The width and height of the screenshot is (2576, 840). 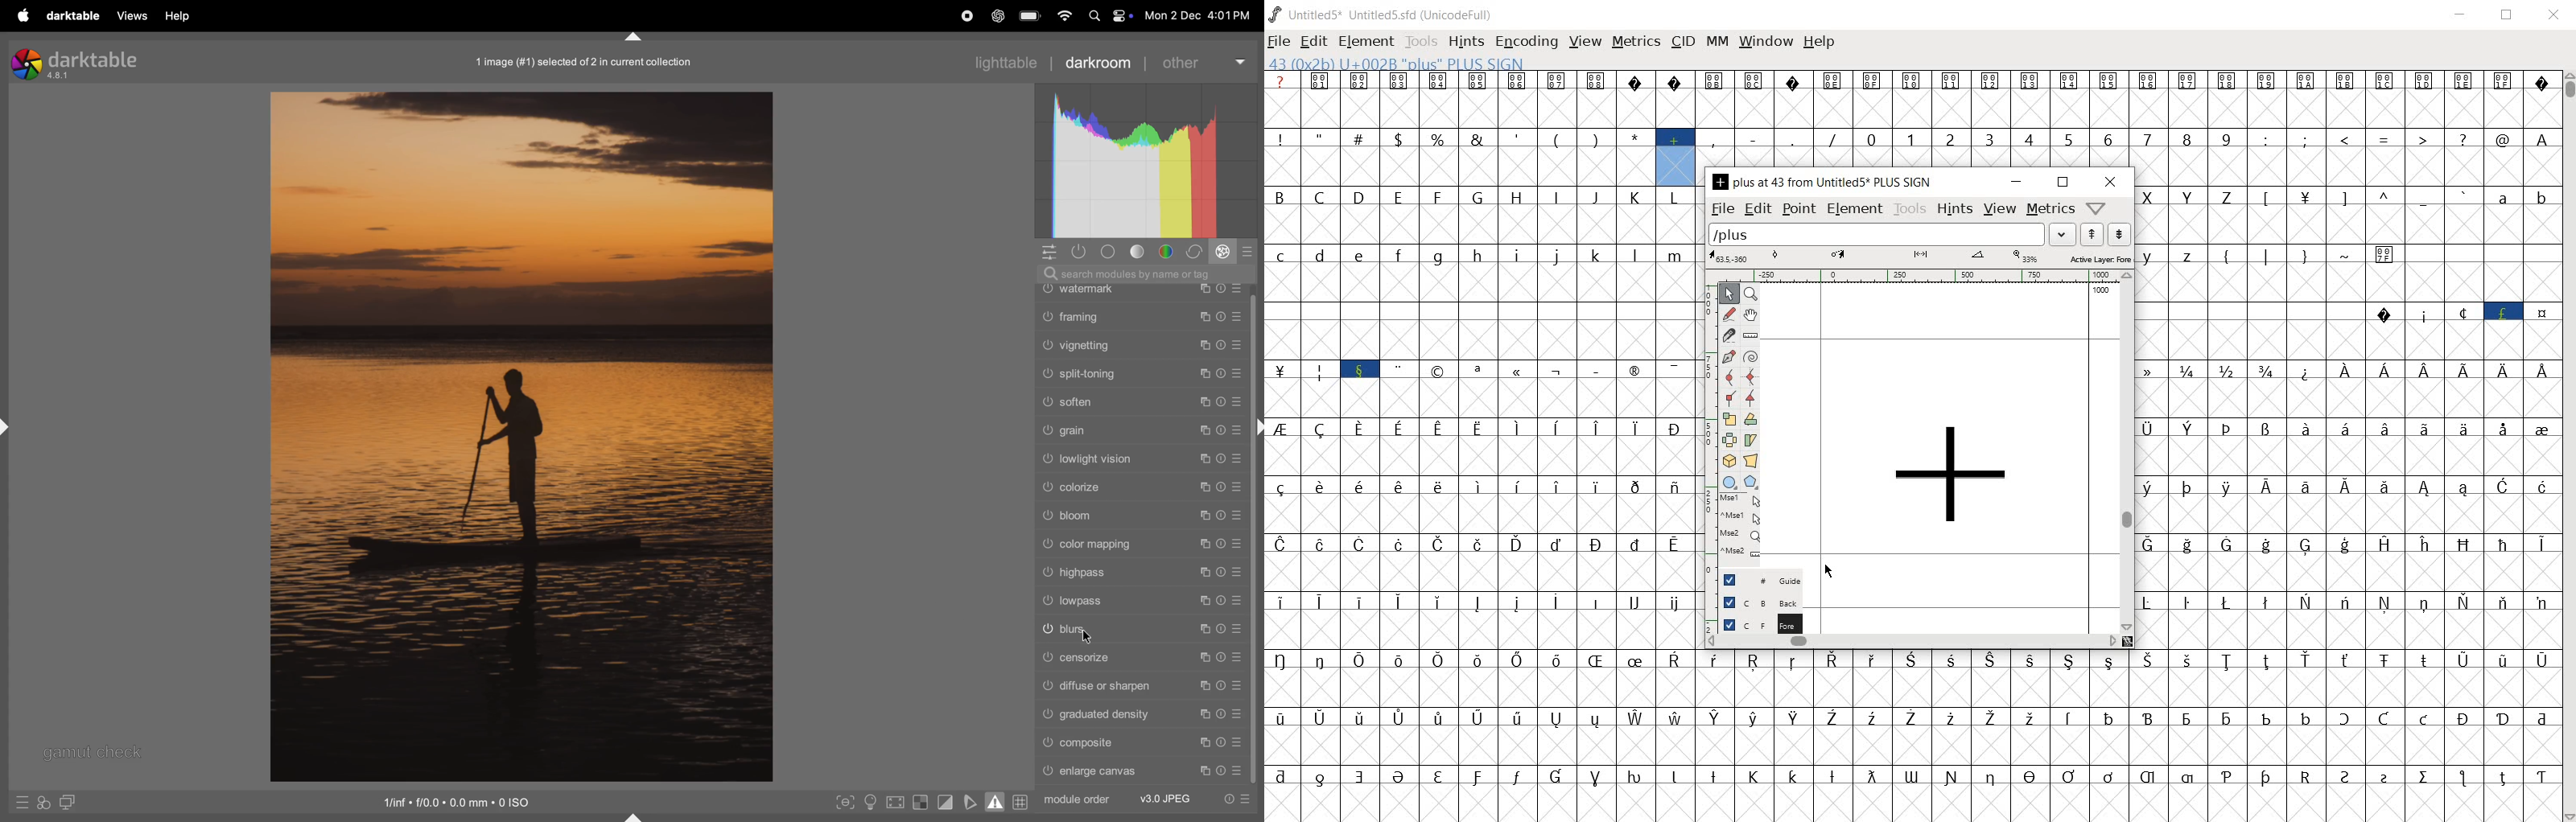 What do you see at coordinates (1420, 40) in the screenshot?
I see `tools` at bounding box center [1420, 40].